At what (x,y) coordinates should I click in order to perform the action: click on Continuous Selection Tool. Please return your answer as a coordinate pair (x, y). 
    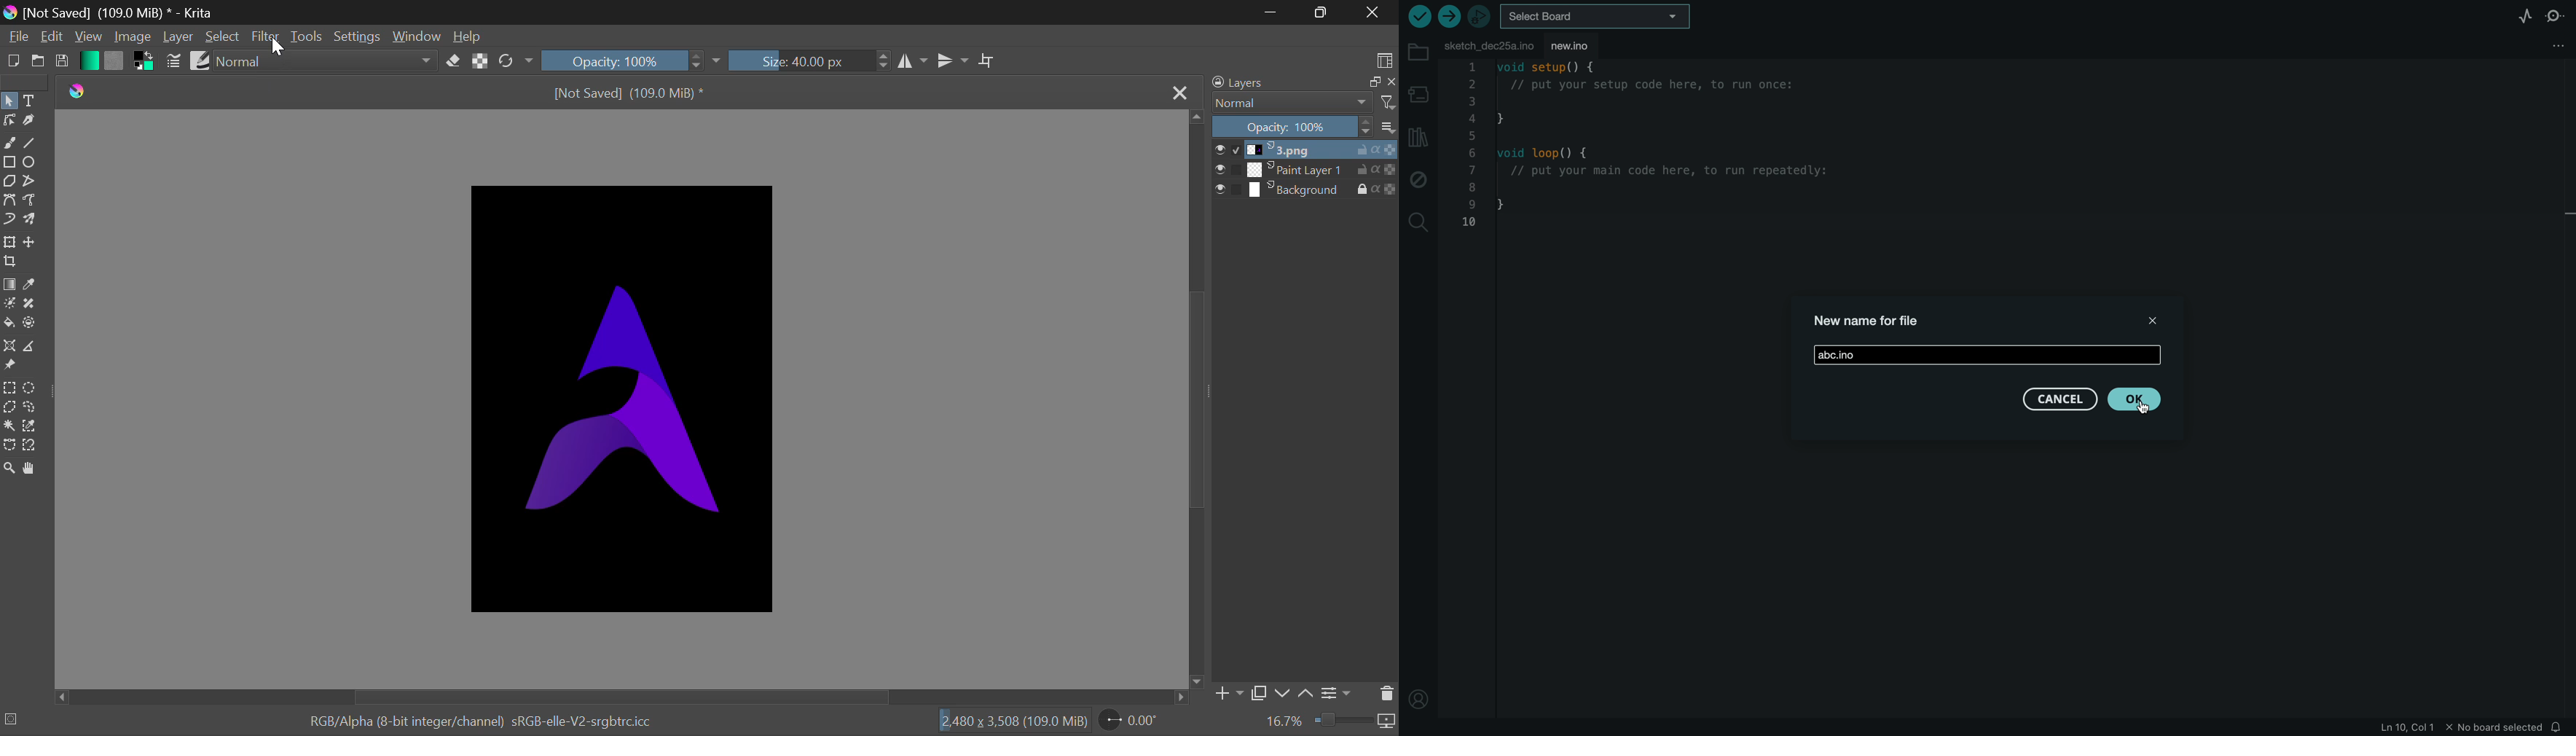
    Looking at the image, I should click on (9, 426).